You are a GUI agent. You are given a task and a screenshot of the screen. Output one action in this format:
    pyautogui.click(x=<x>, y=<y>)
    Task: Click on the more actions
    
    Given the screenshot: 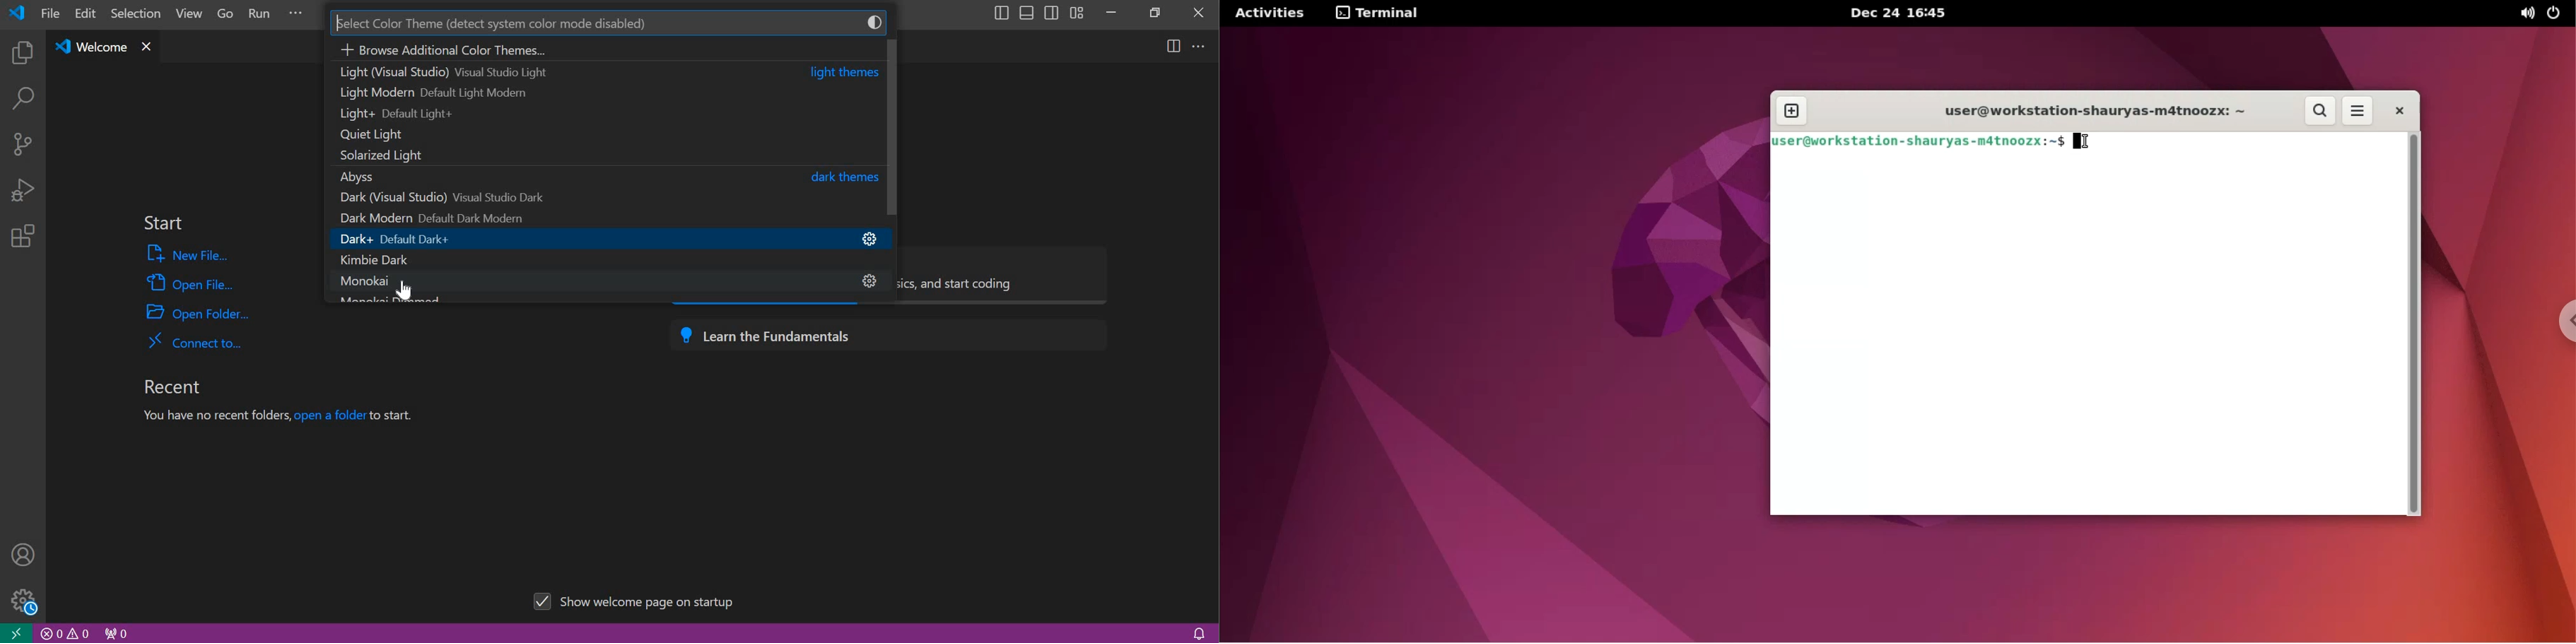 What is the action you would take?
    pyautogui.click(x=1200, y=45)
    